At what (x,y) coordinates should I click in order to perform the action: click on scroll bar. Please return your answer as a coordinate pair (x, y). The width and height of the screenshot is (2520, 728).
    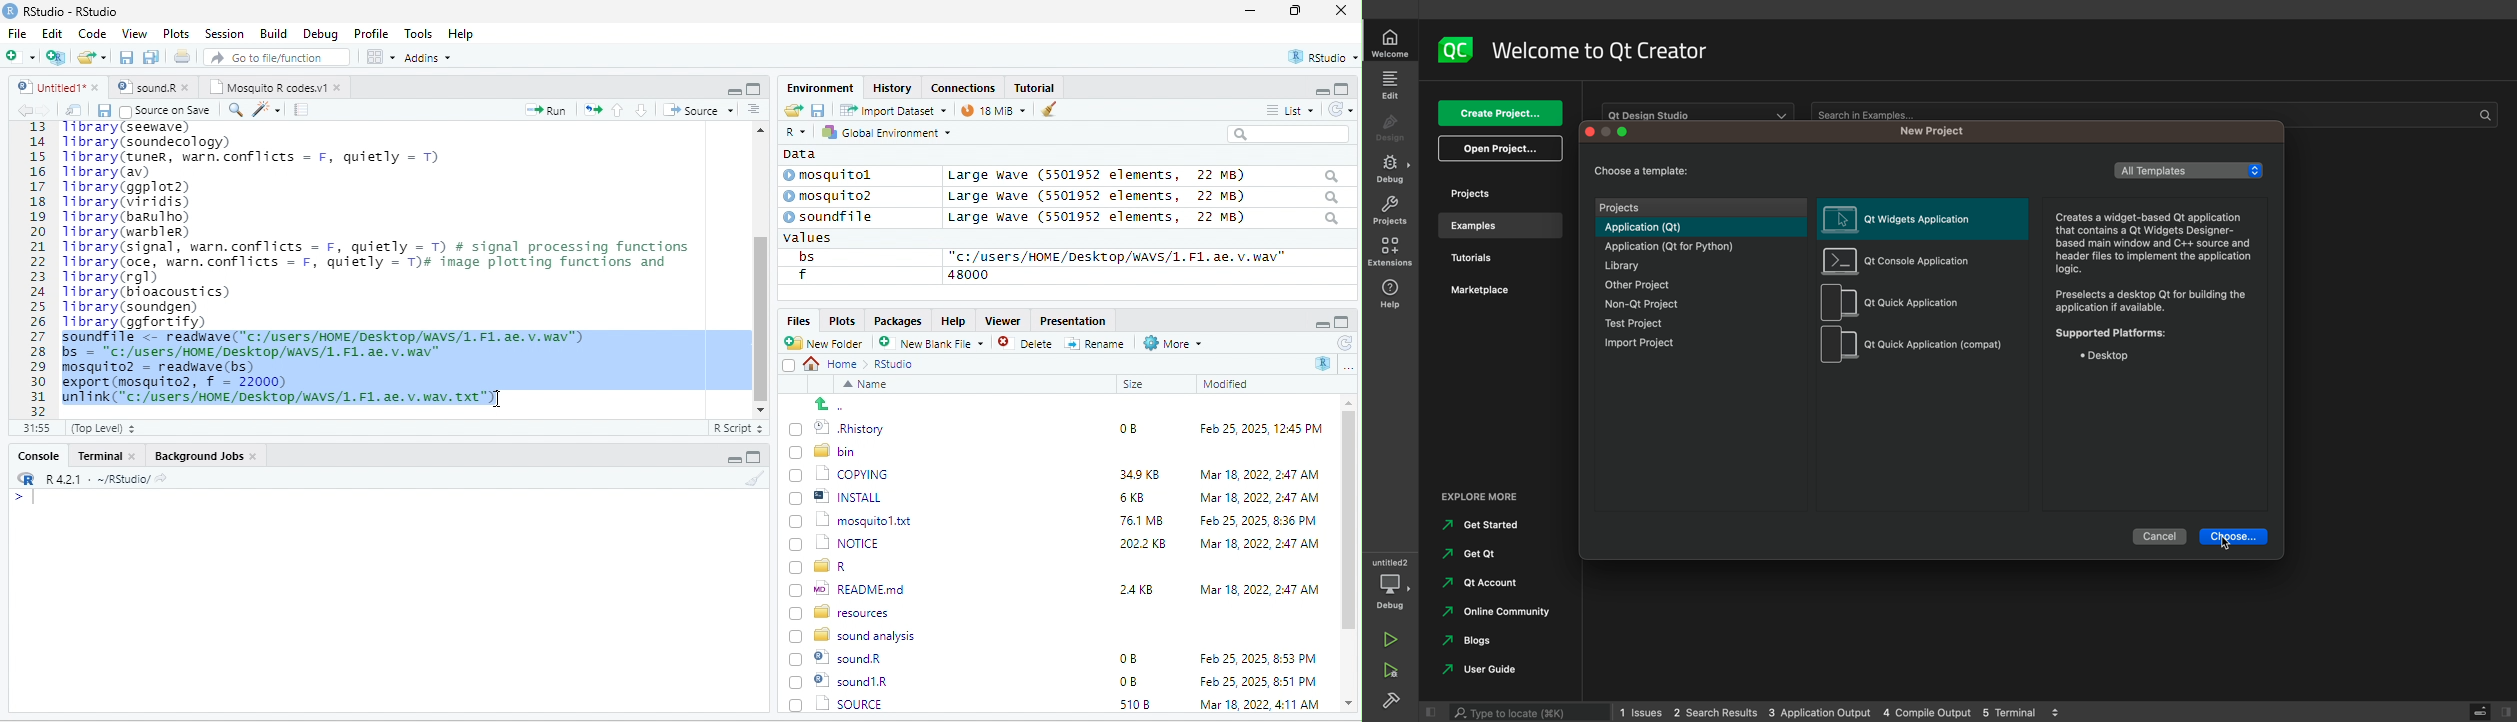
    Looking at the image, I should click on (1349, 554).